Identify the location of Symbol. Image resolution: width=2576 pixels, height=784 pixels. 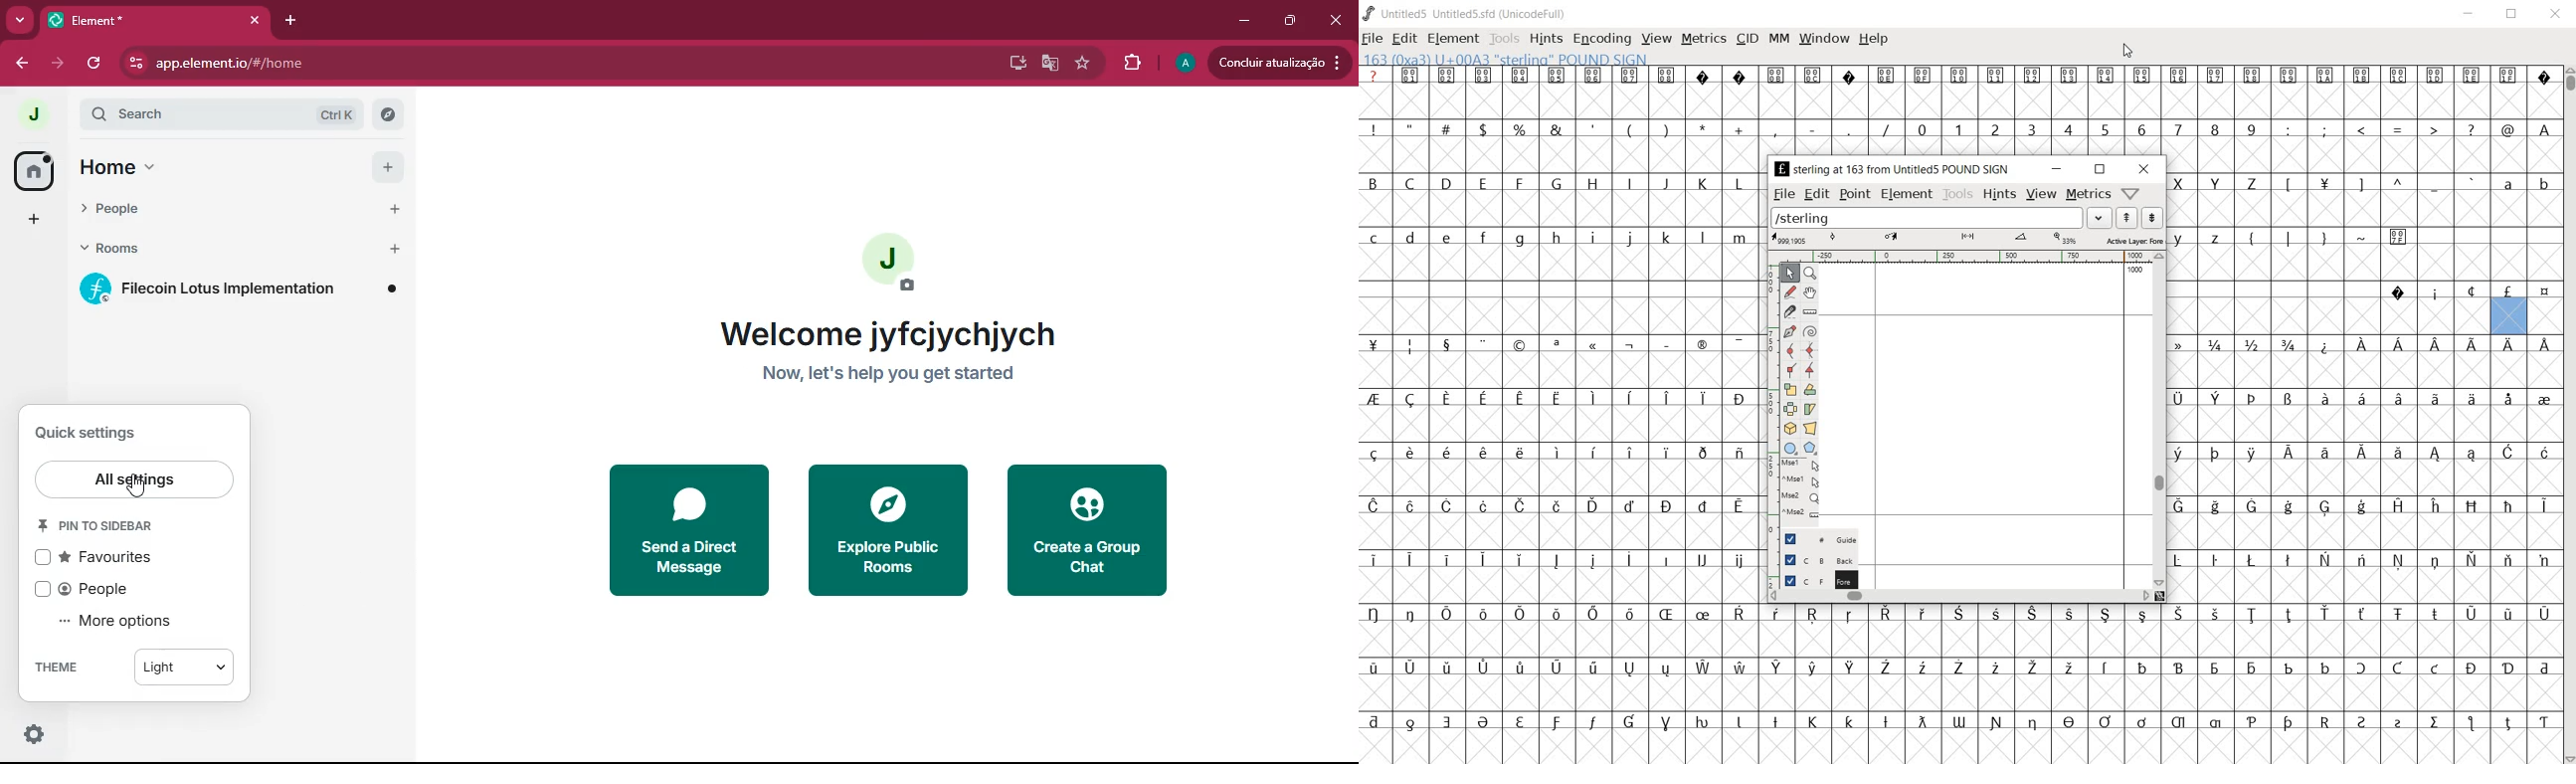
(2184, 561).